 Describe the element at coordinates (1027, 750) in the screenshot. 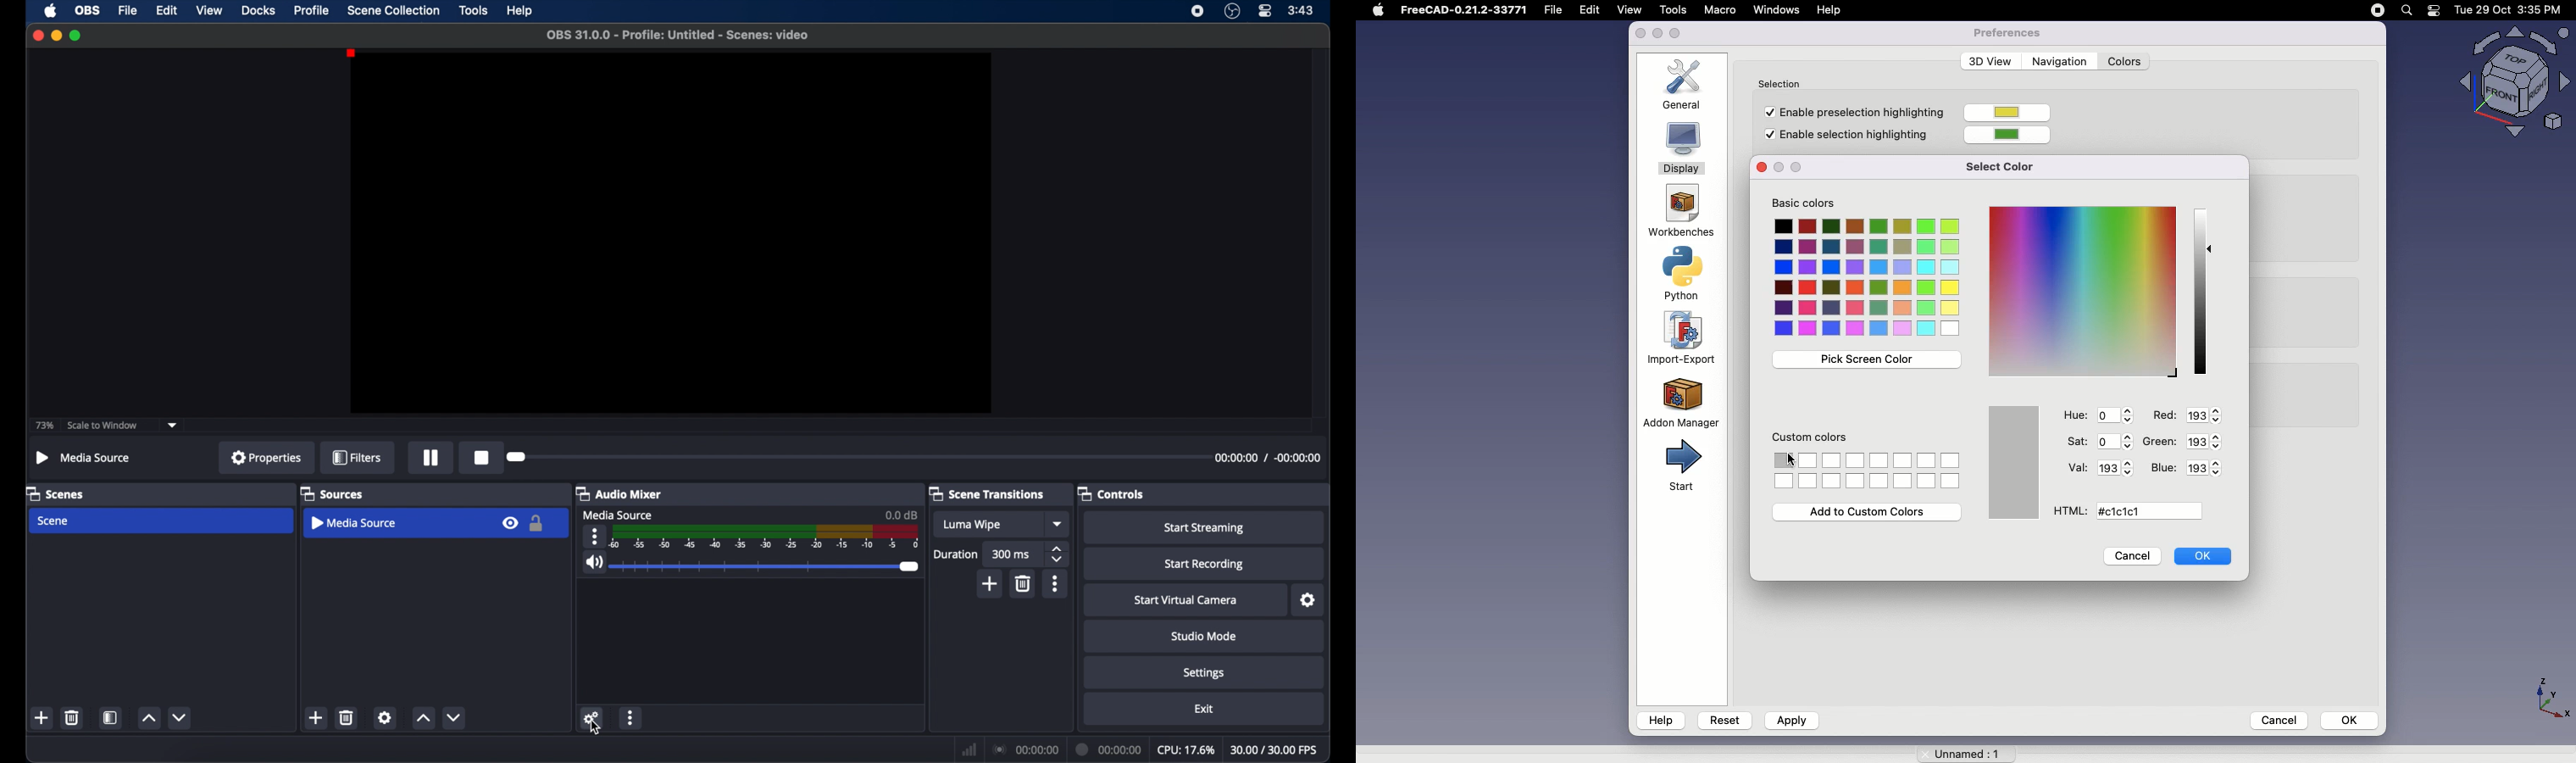

I see `00:00:00` at that location.